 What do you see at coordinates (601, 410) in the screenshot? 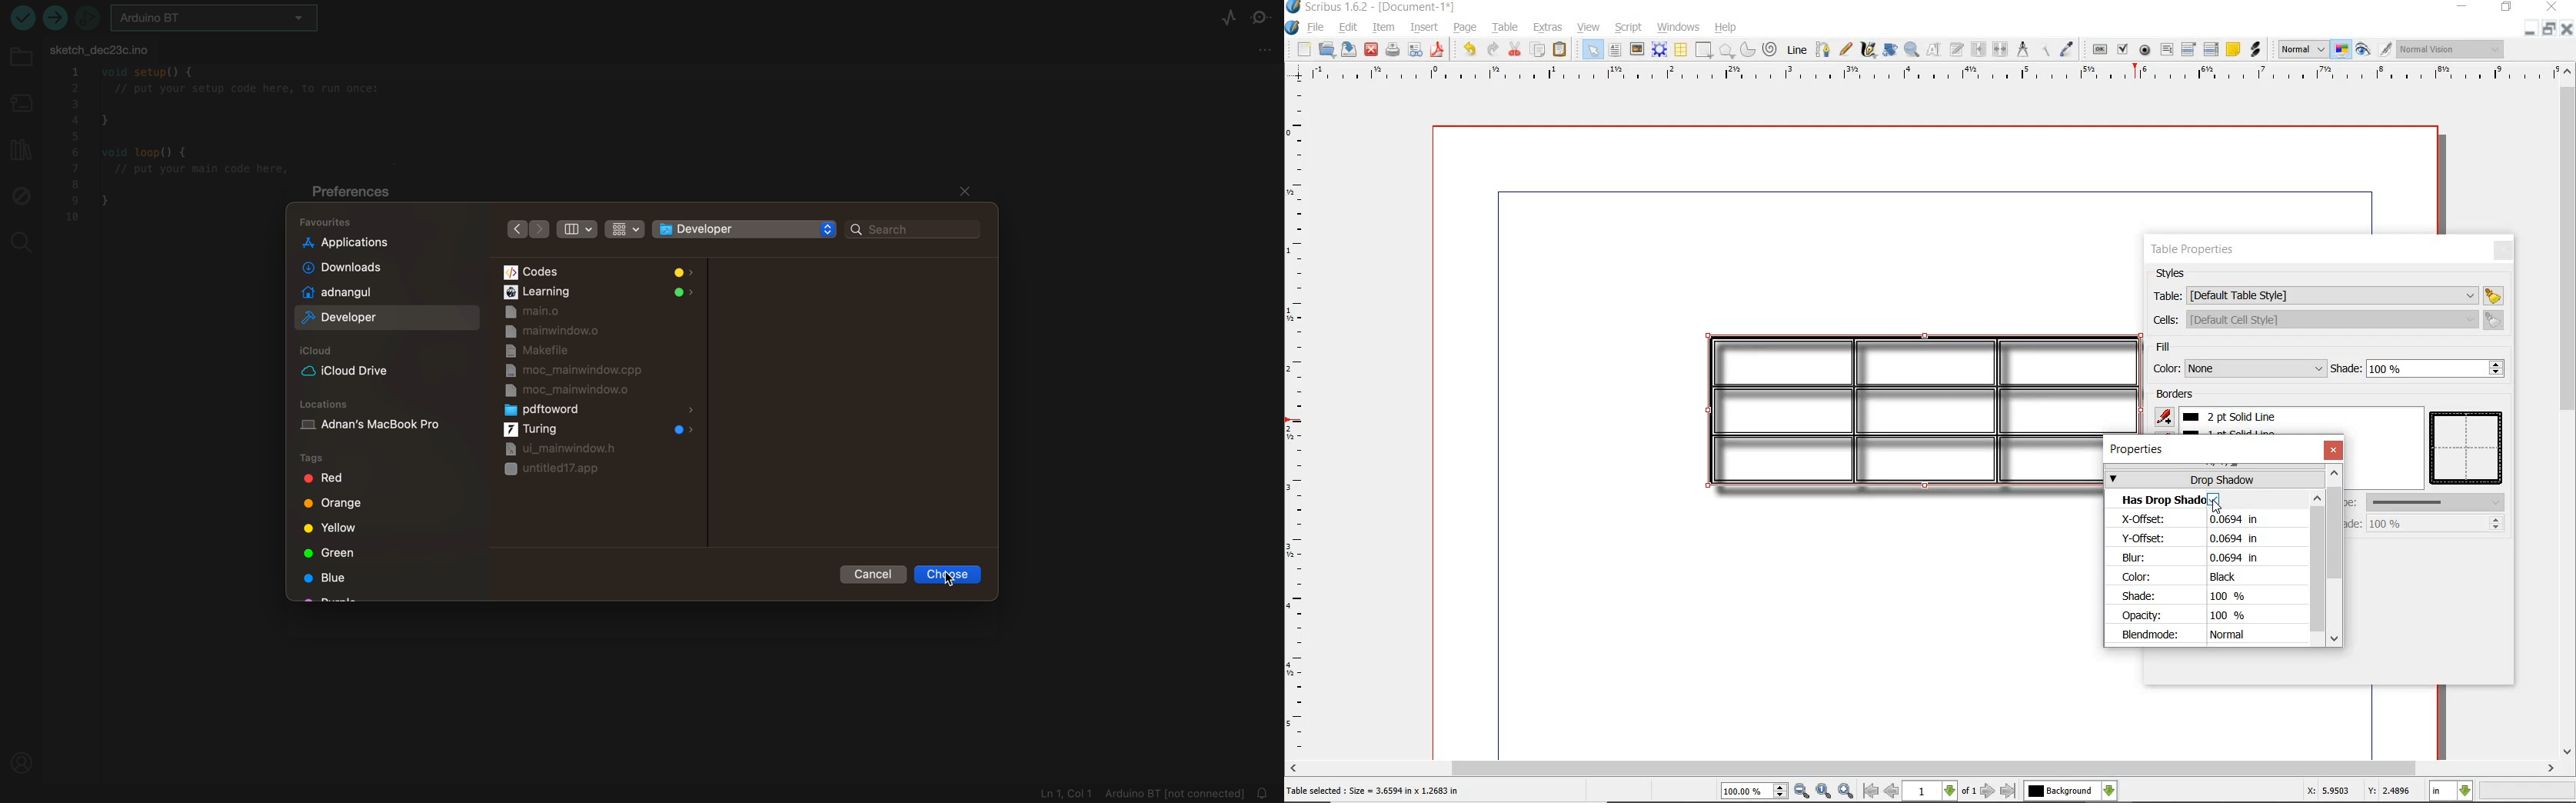
I see `pdftword` at bounding box center [601, 410].